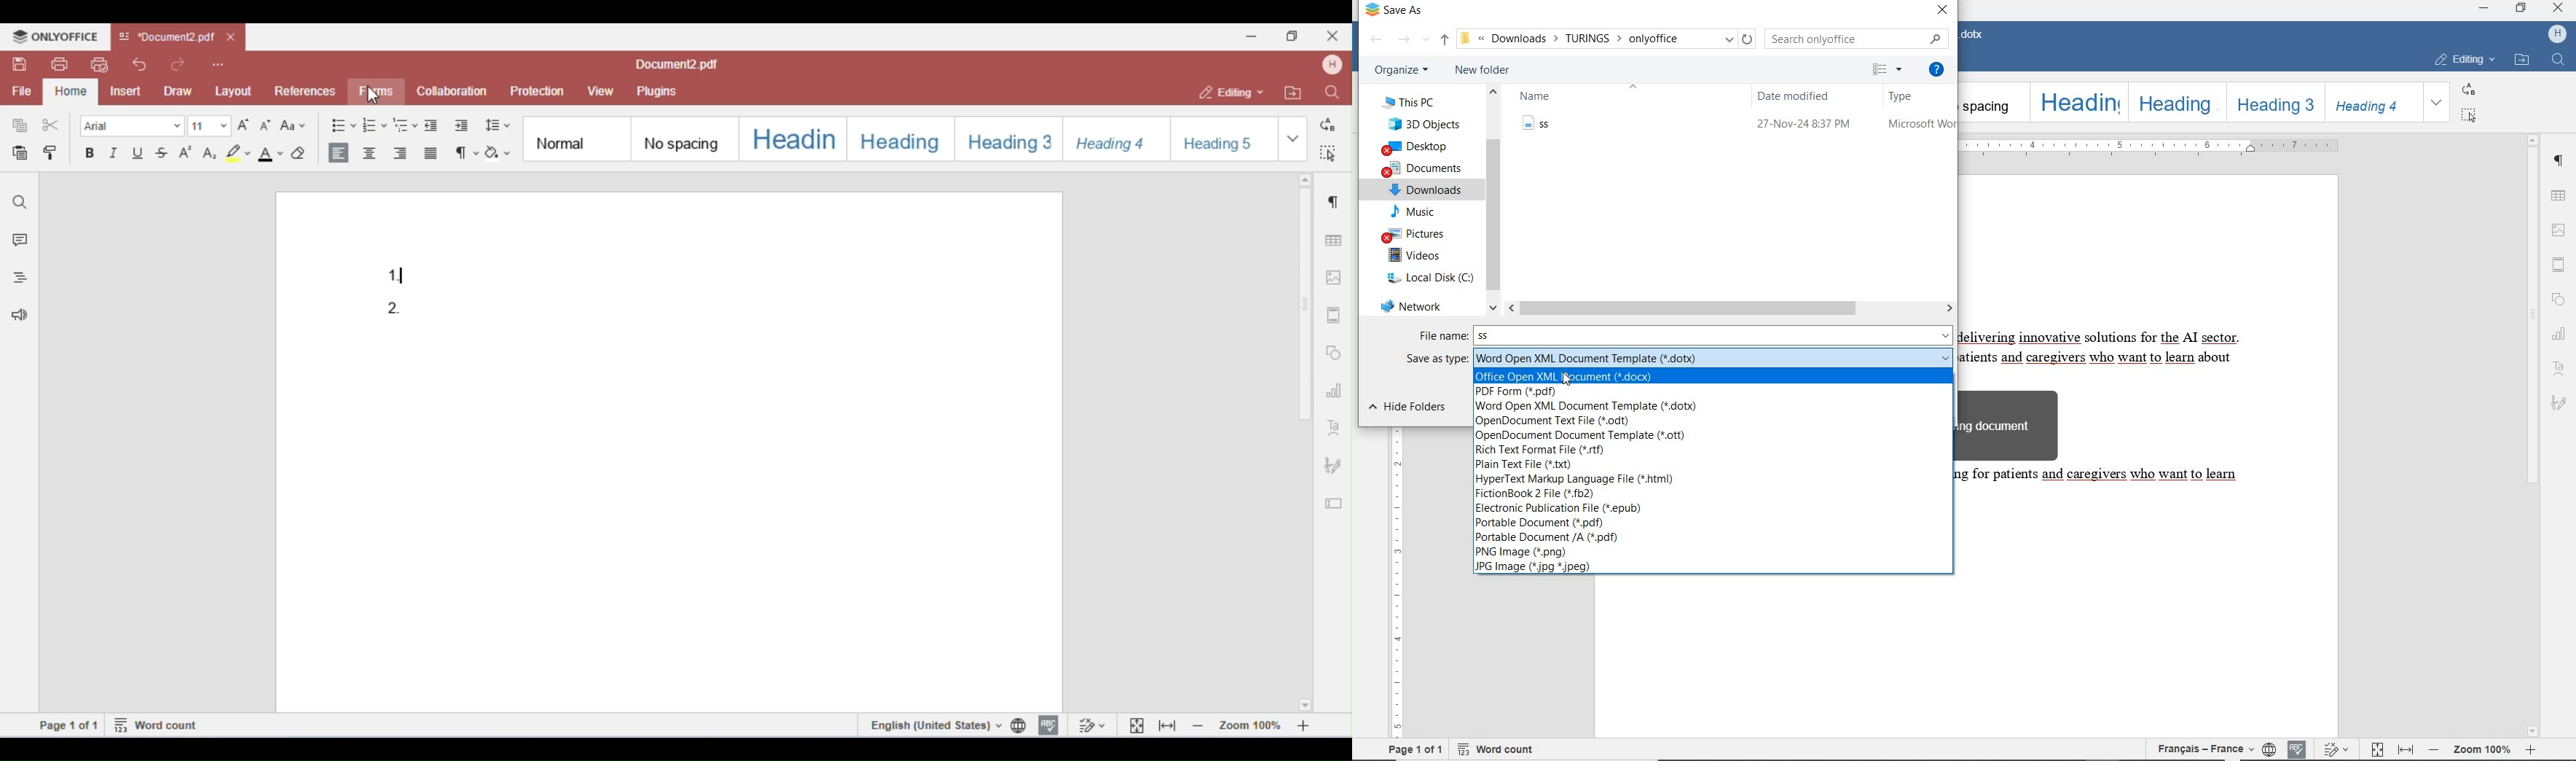  Describe the element at coordinates (2114, 440) in the screenshot. I see `TEXT` at that location.